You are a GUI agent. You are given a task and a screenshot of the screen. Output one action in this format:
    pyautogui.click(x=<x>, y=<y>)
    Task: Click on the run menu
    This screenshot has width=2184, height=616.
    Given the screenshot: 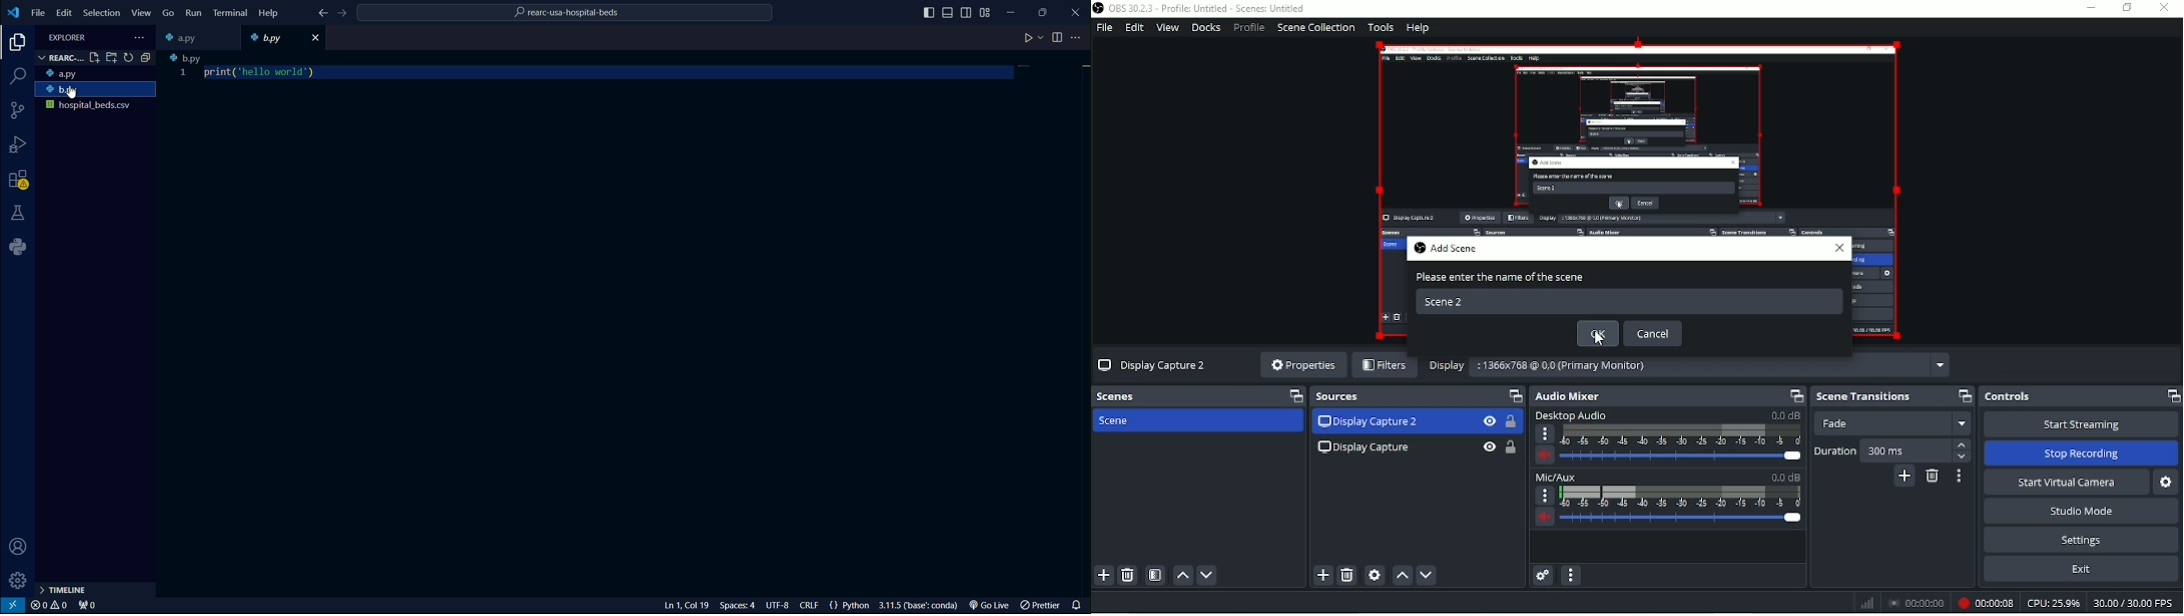 What is the action you would take?
    pyautogui.click(x=194, y=13)
    